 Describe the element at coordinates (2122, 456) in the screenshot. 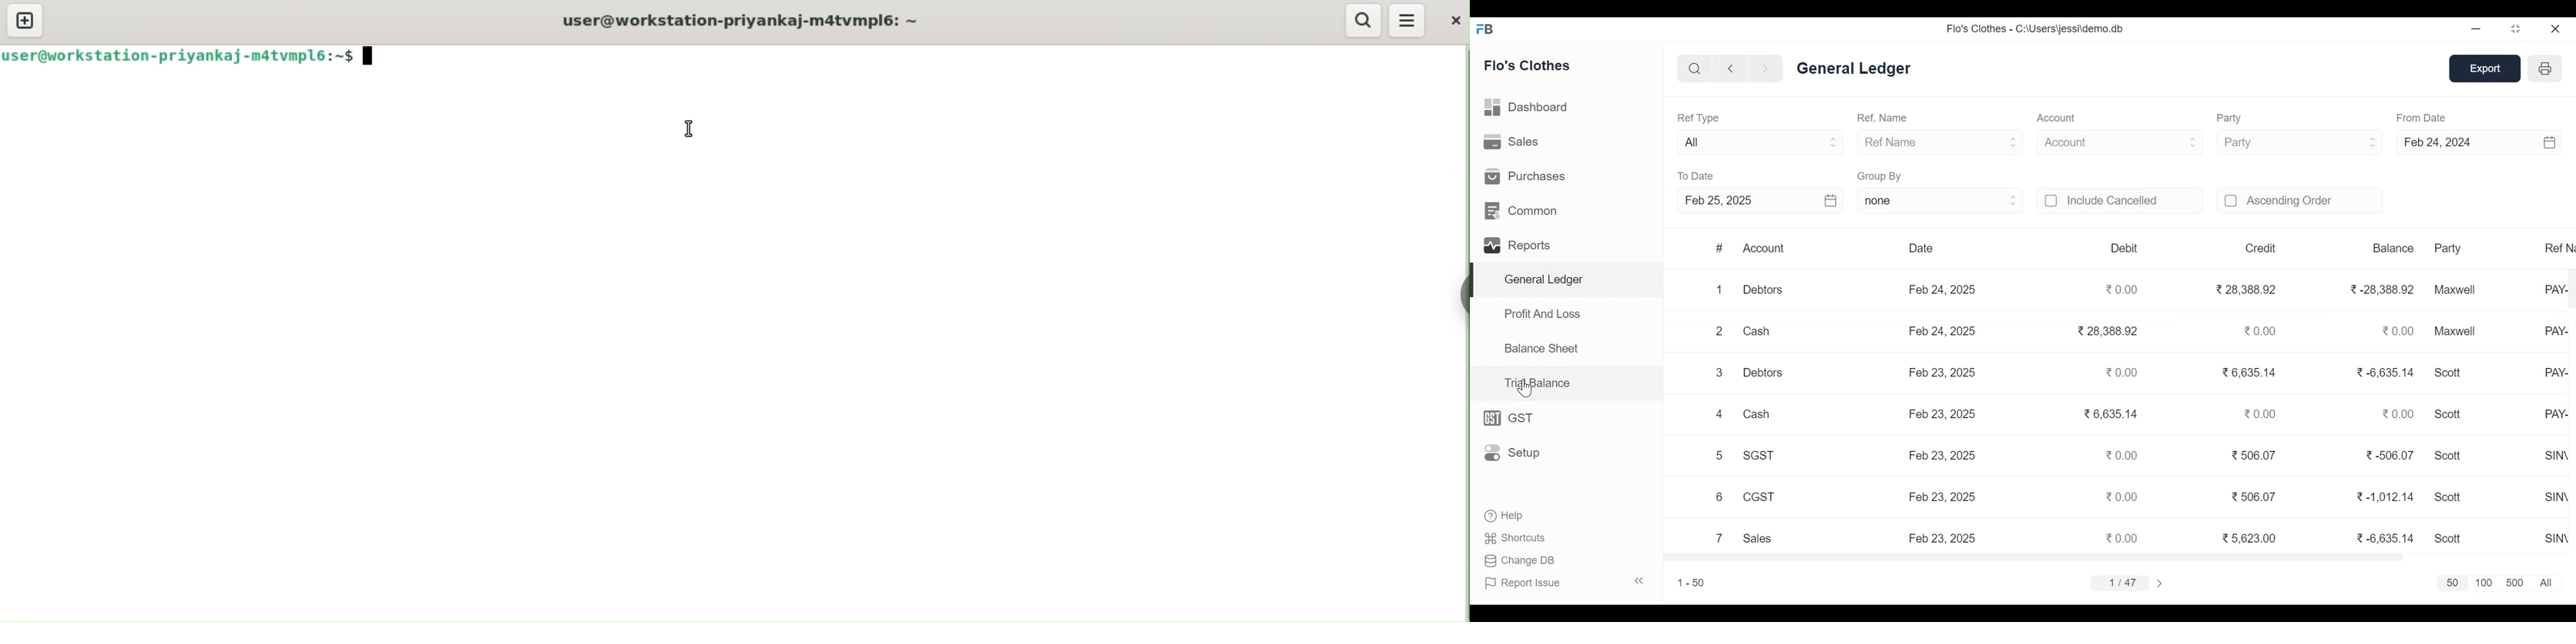

I see `0.00` at that location.